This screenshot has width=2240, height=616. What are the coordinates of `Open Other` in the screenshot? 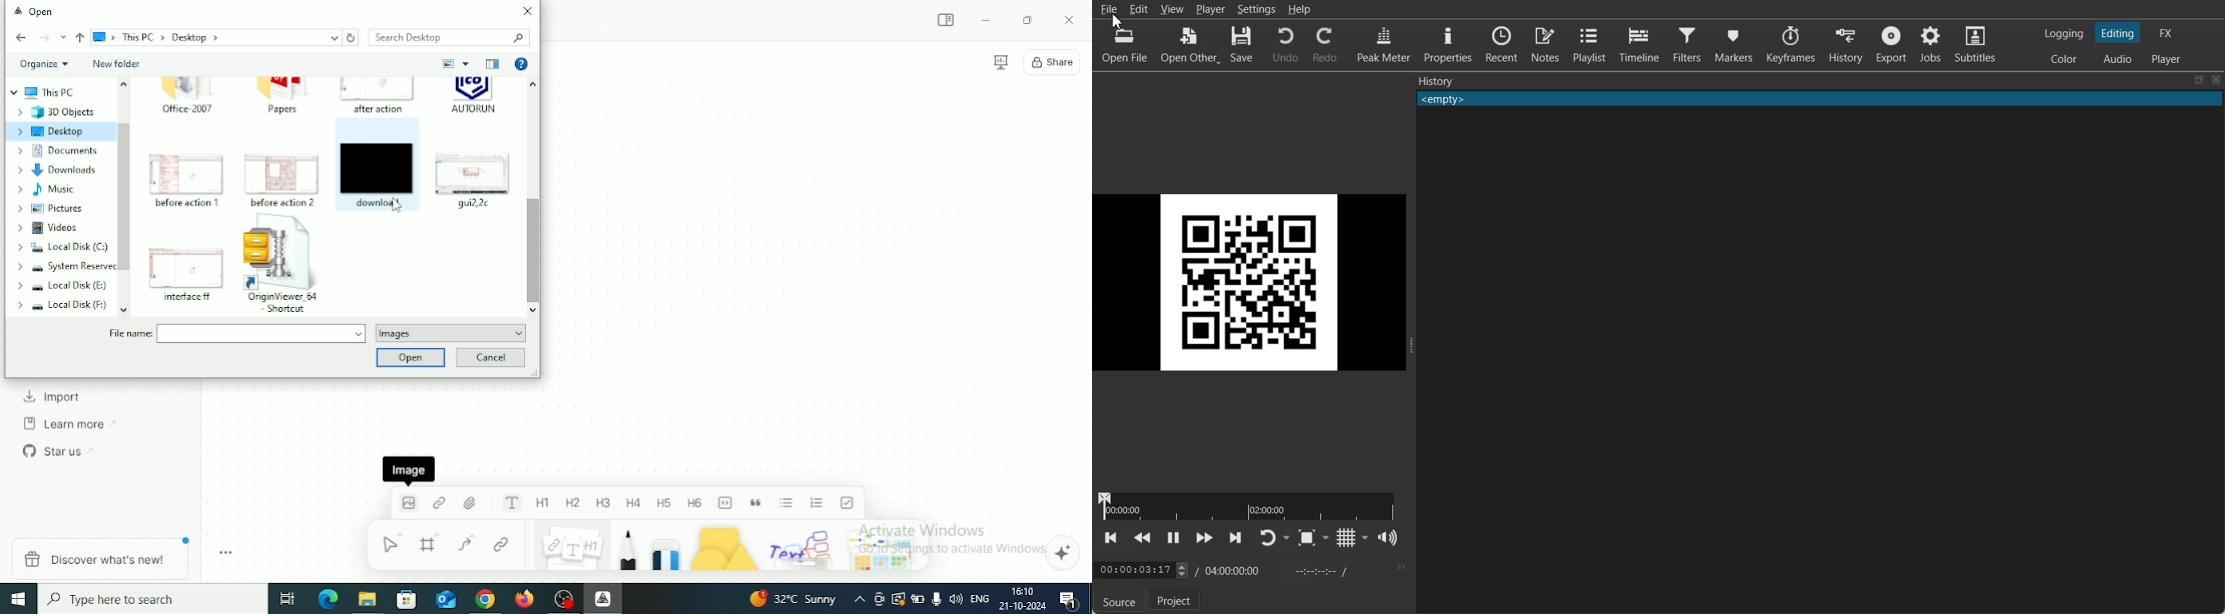 It's located at (1191, 44).